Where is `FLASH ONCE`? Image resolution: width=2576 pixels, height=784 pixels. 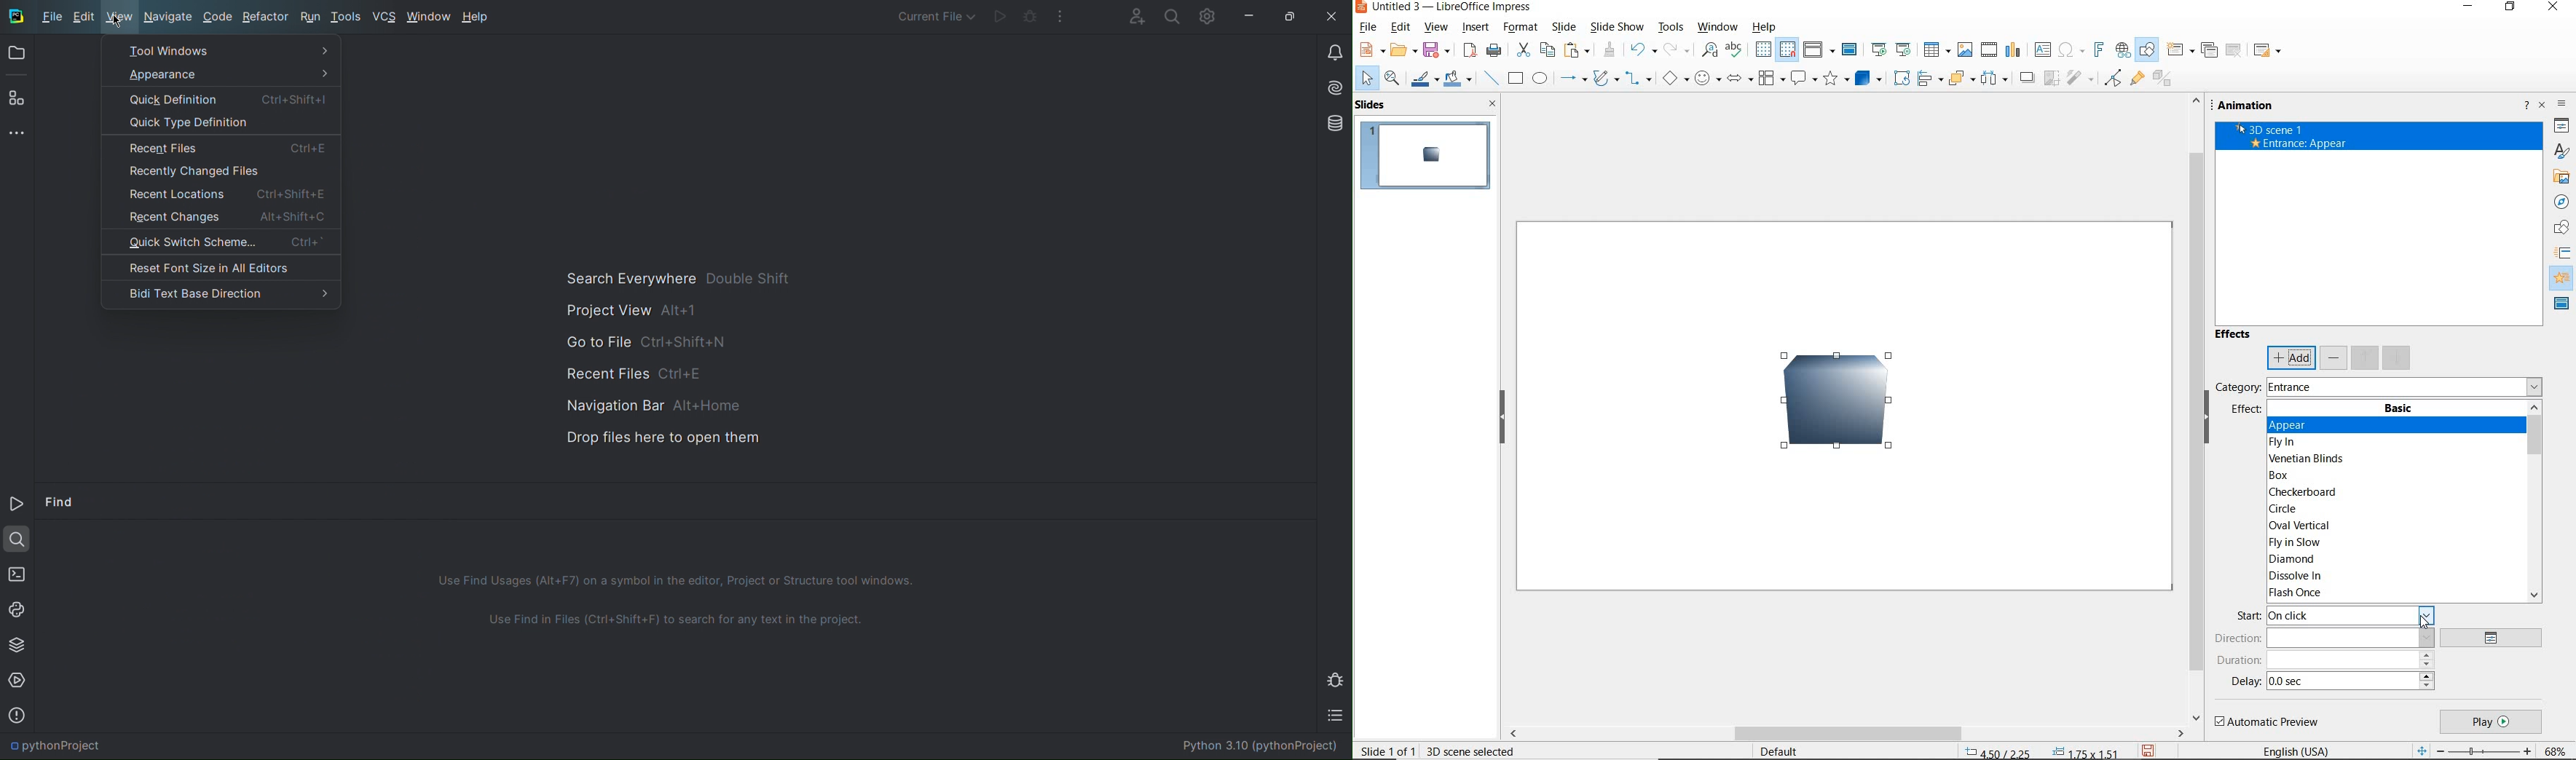
FLASH ONCE is located at coordinates (2297, 593).